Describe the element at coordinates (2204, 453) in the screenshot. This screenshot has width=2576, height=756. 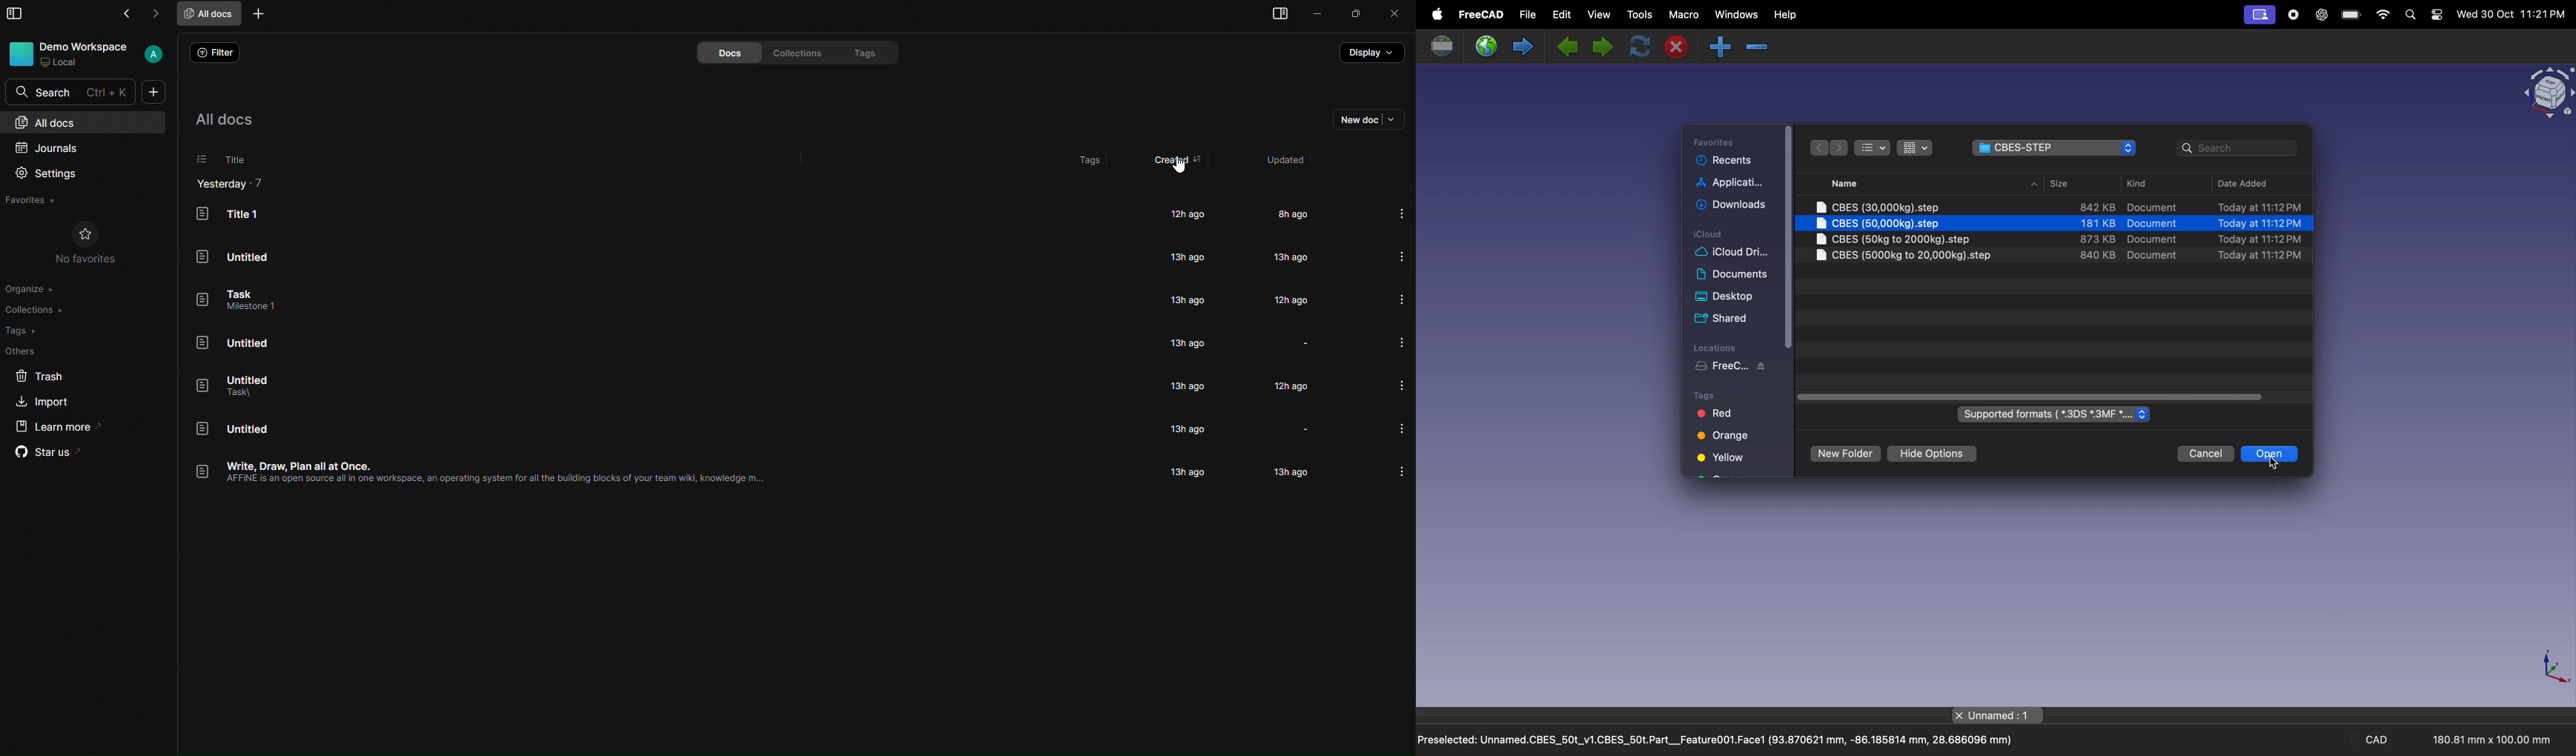
I see `cancel` at that location.